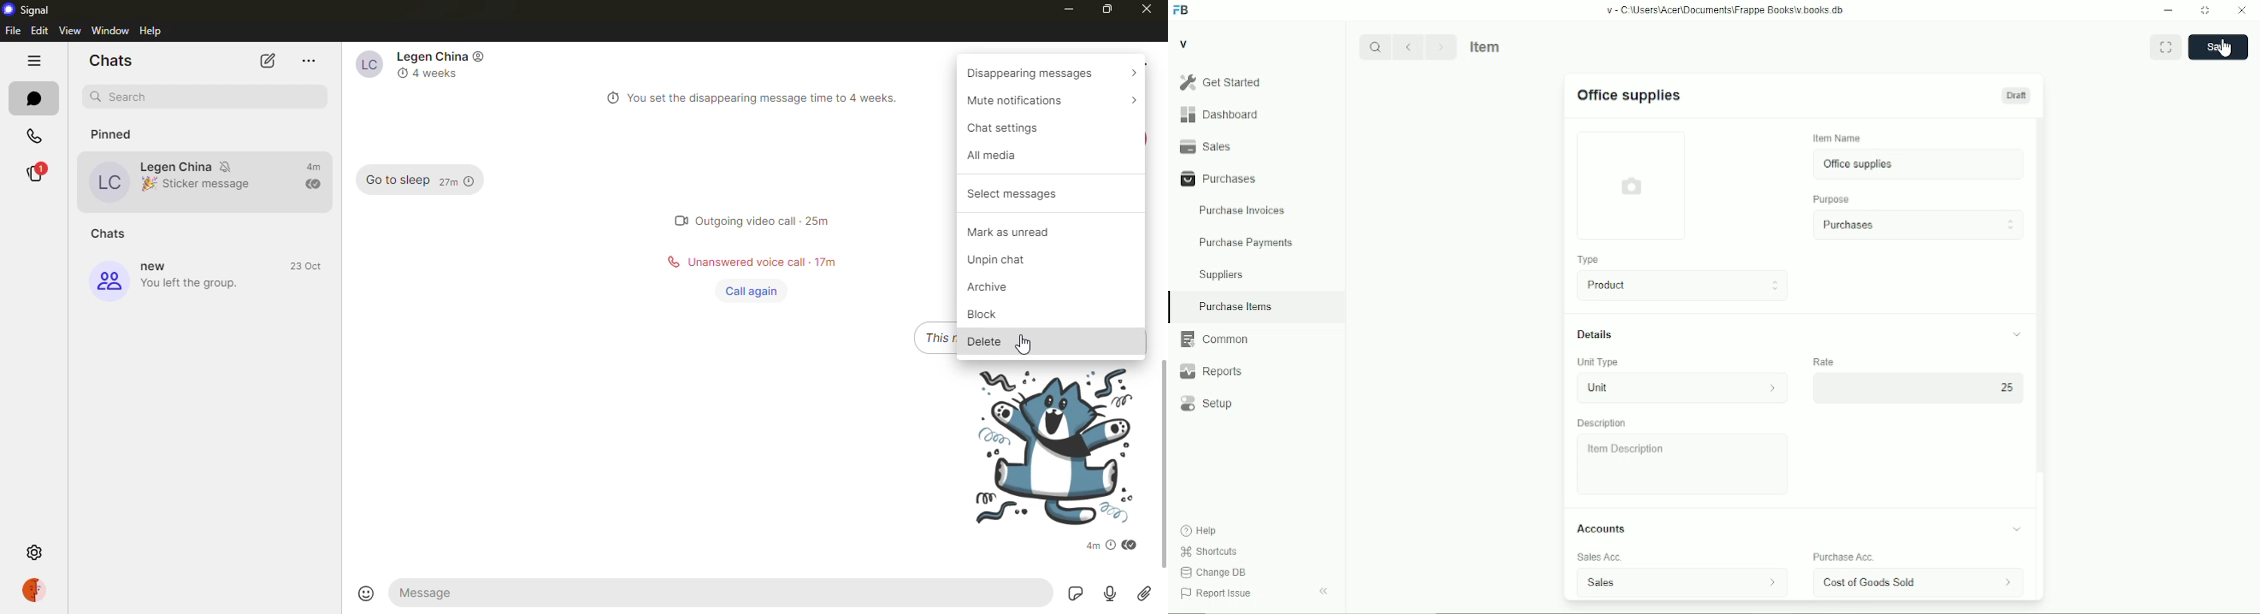 The height and width of the screenshot is (616, 2268). Describe the element at coordinates (1878, 582) in the screenshot. I see `cost of goods sold` at that location.